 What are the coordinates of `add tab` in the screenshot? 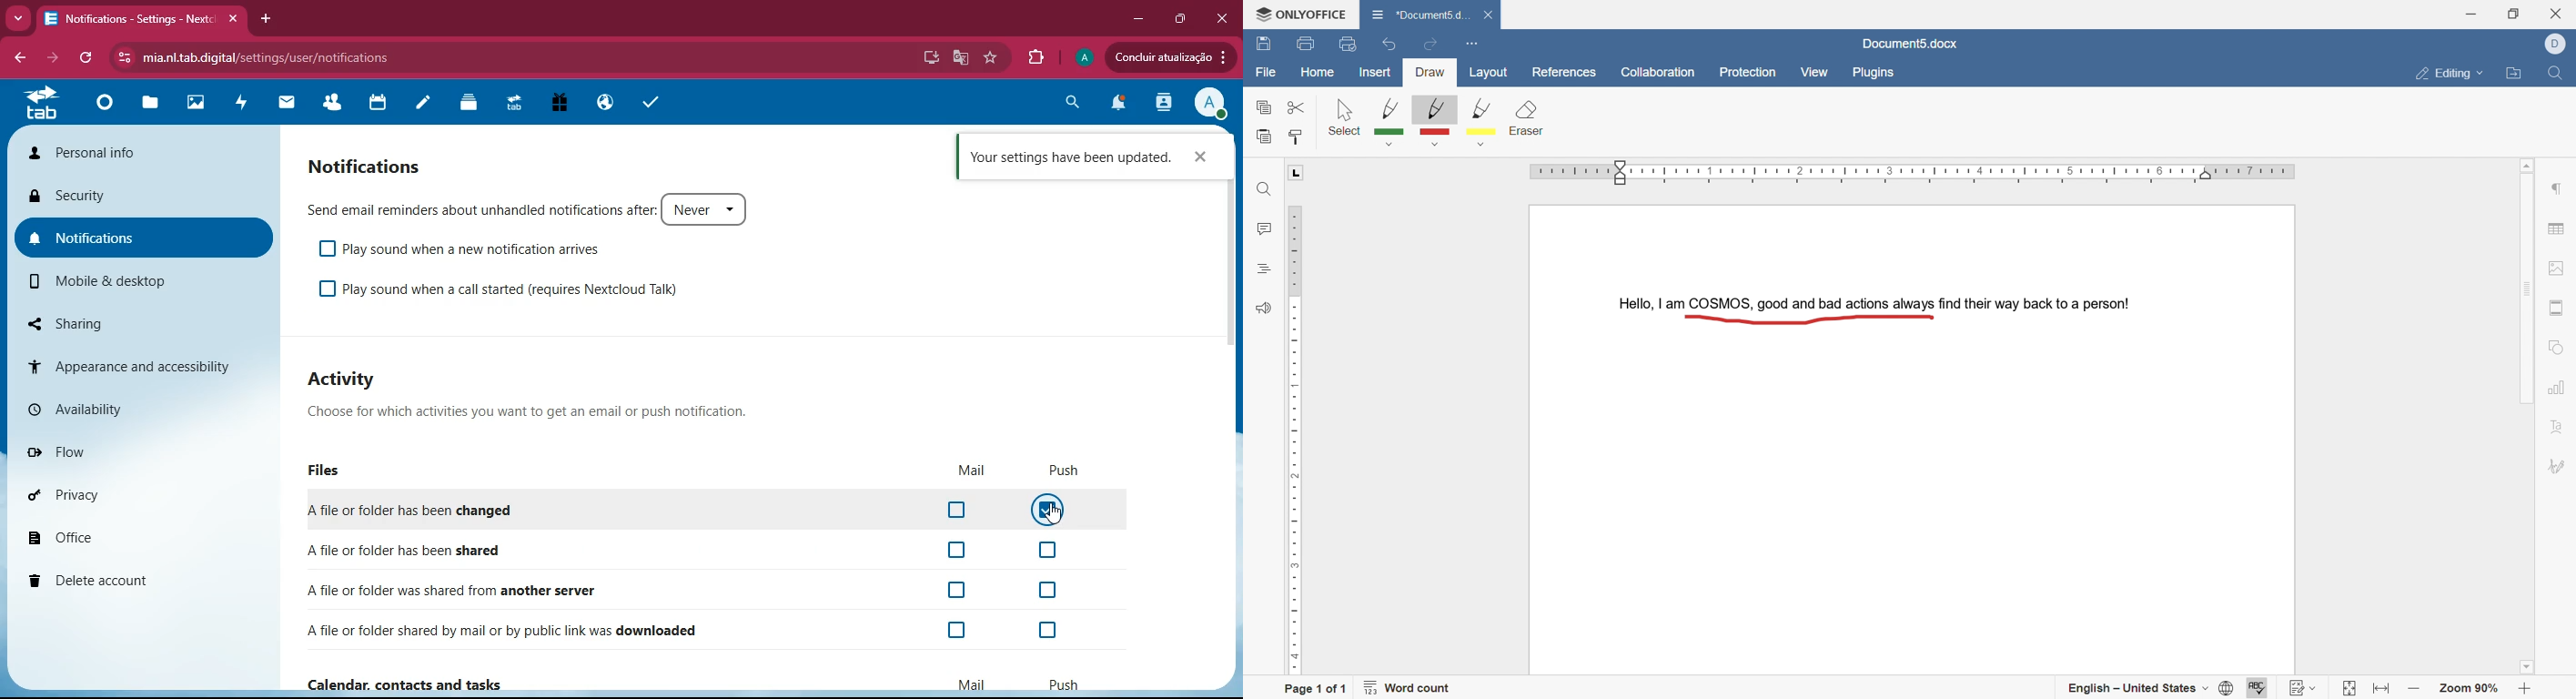 It's located at (266, 18).